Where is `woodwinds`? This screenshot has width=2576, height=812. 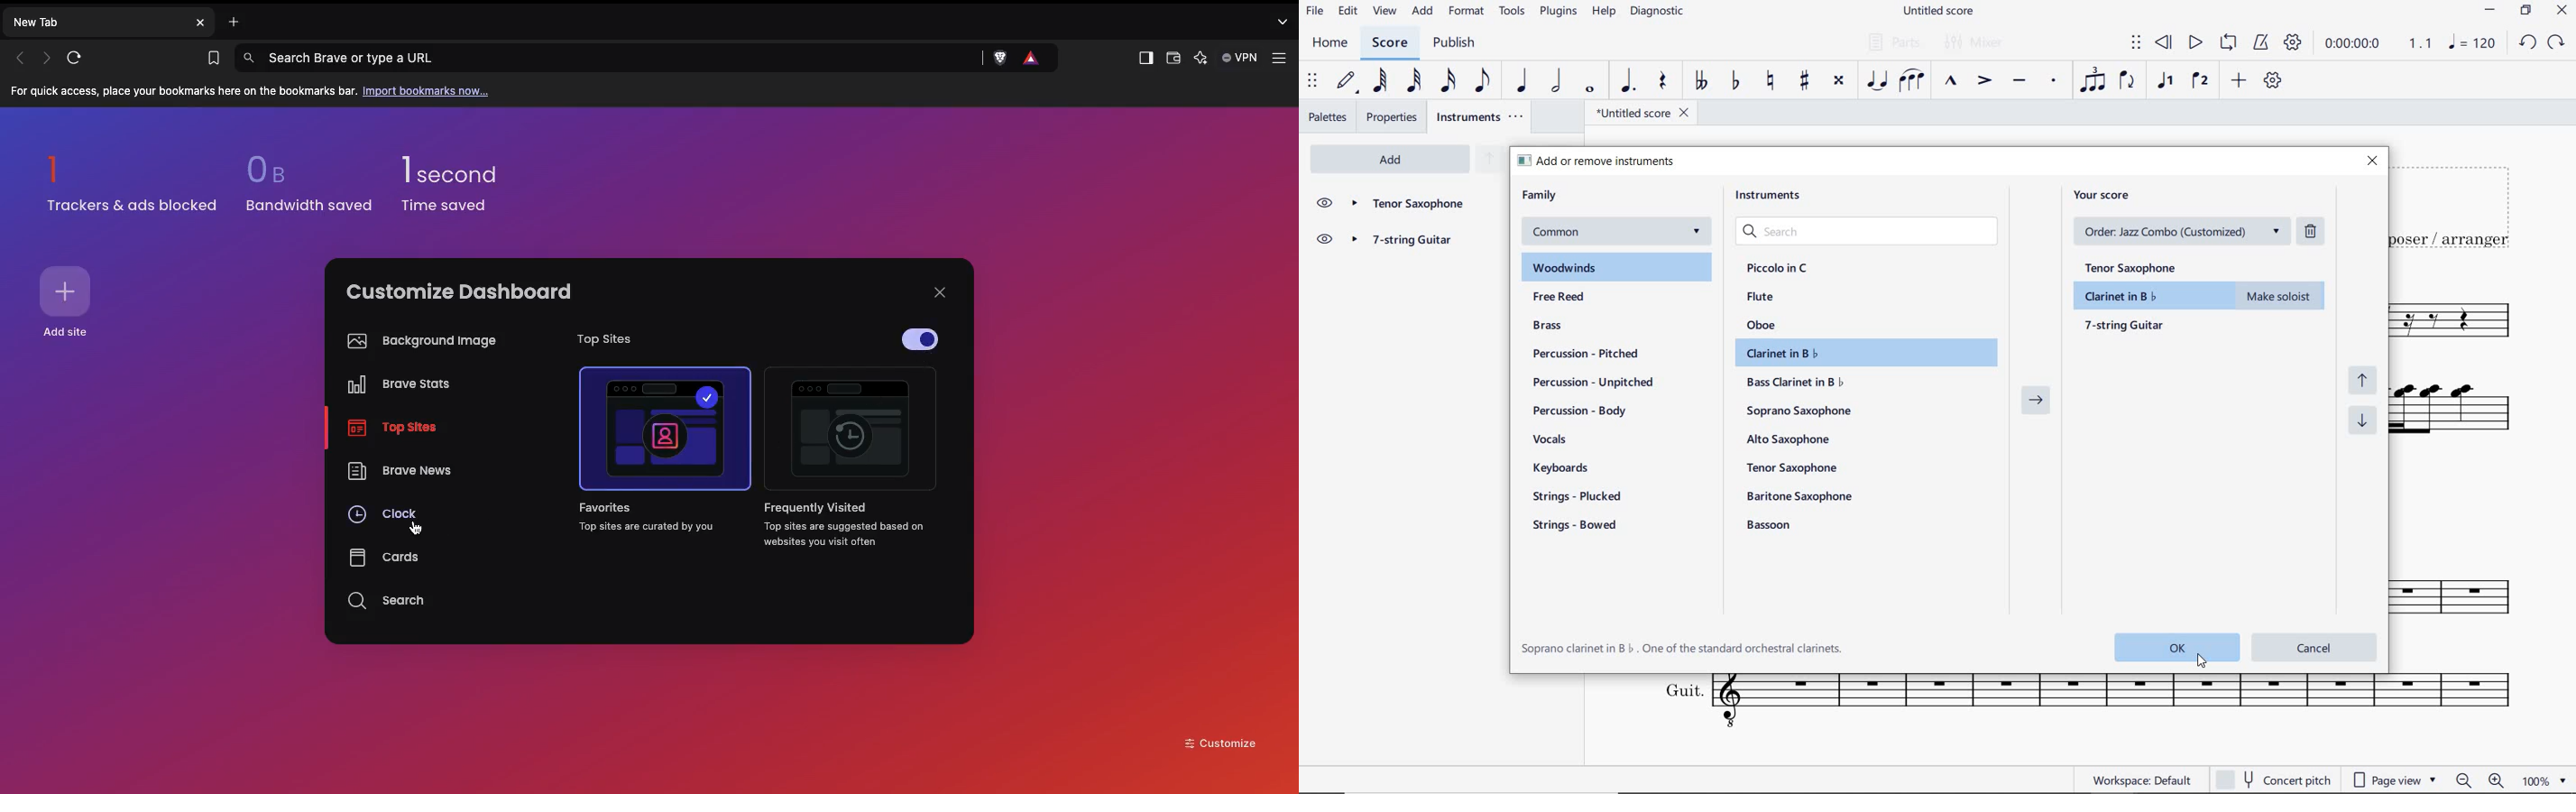
woodwinds is located at coordinates (1618, 268).